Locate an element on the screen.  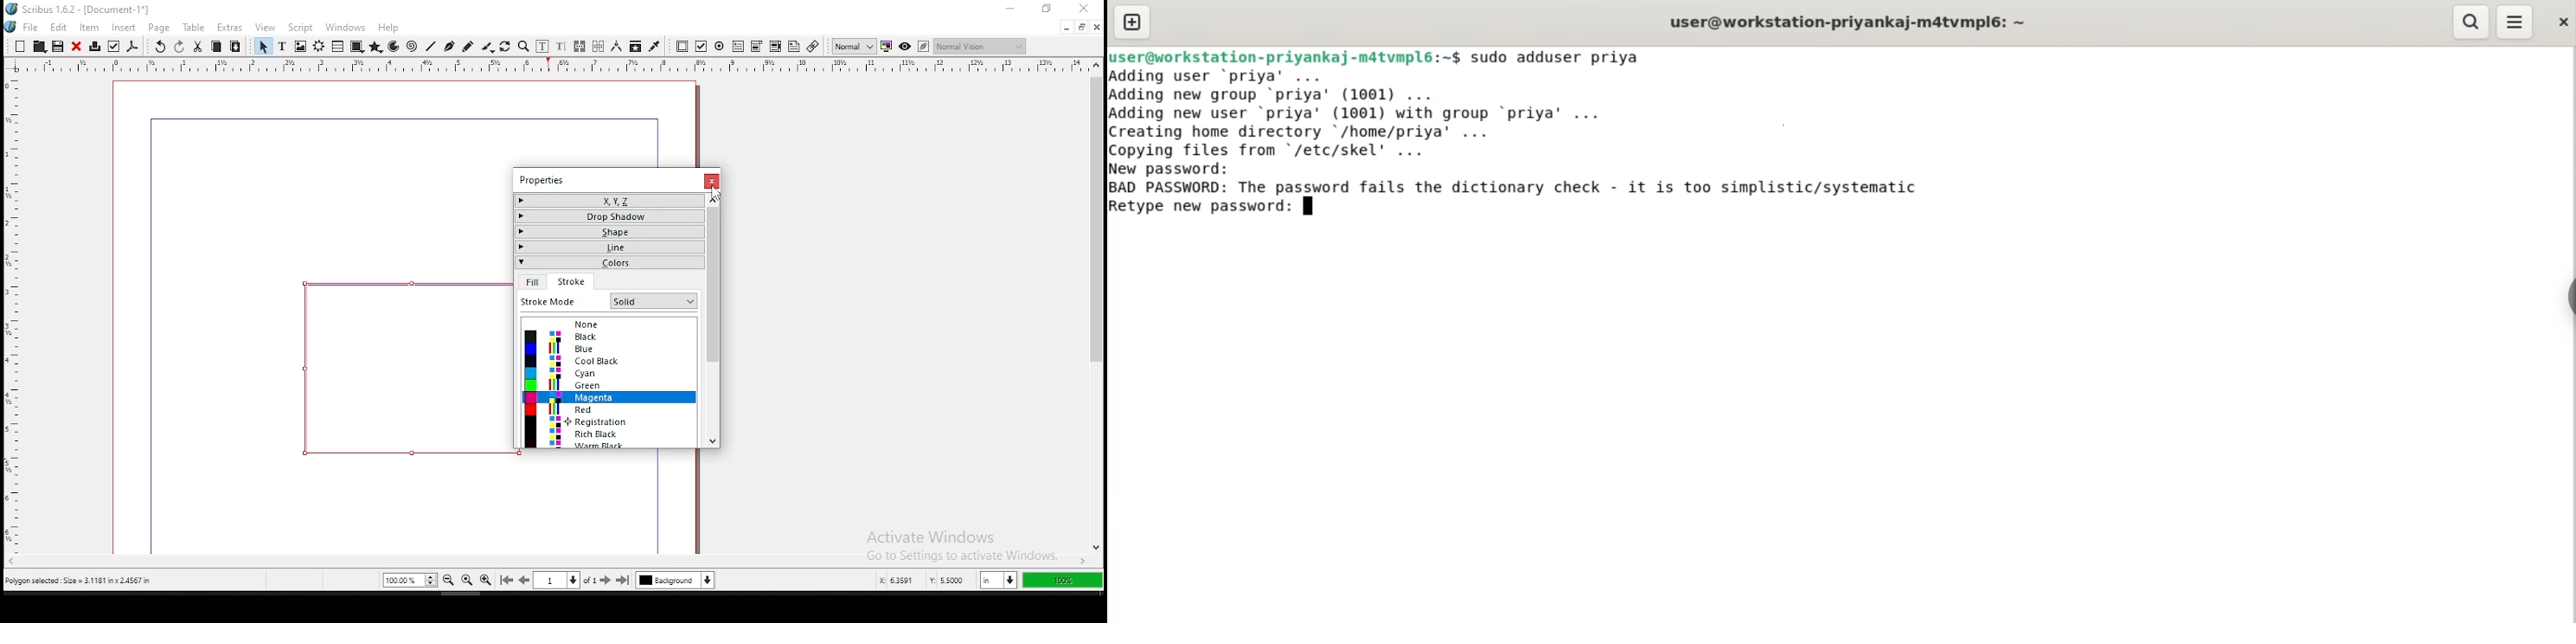
close is located at coordinates (1086, 9).